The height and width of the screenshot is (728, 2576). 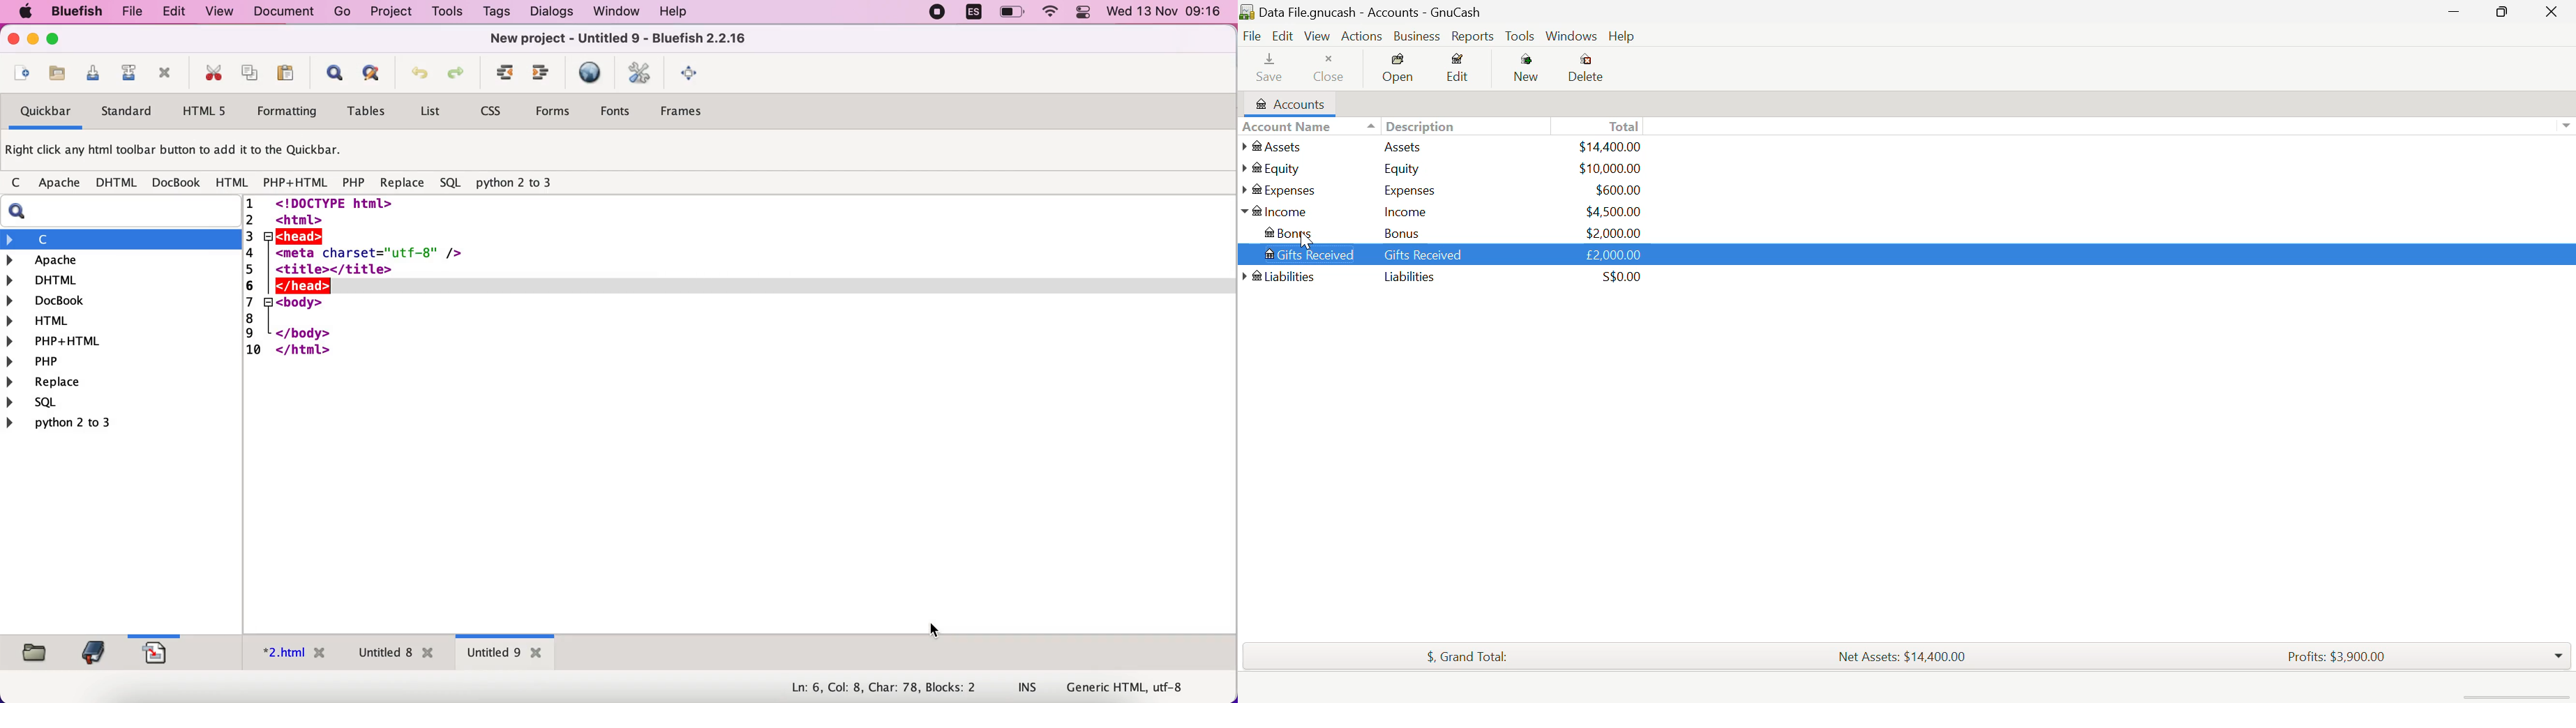 I want to click on Liabilities, so click(x=1411, y=278).